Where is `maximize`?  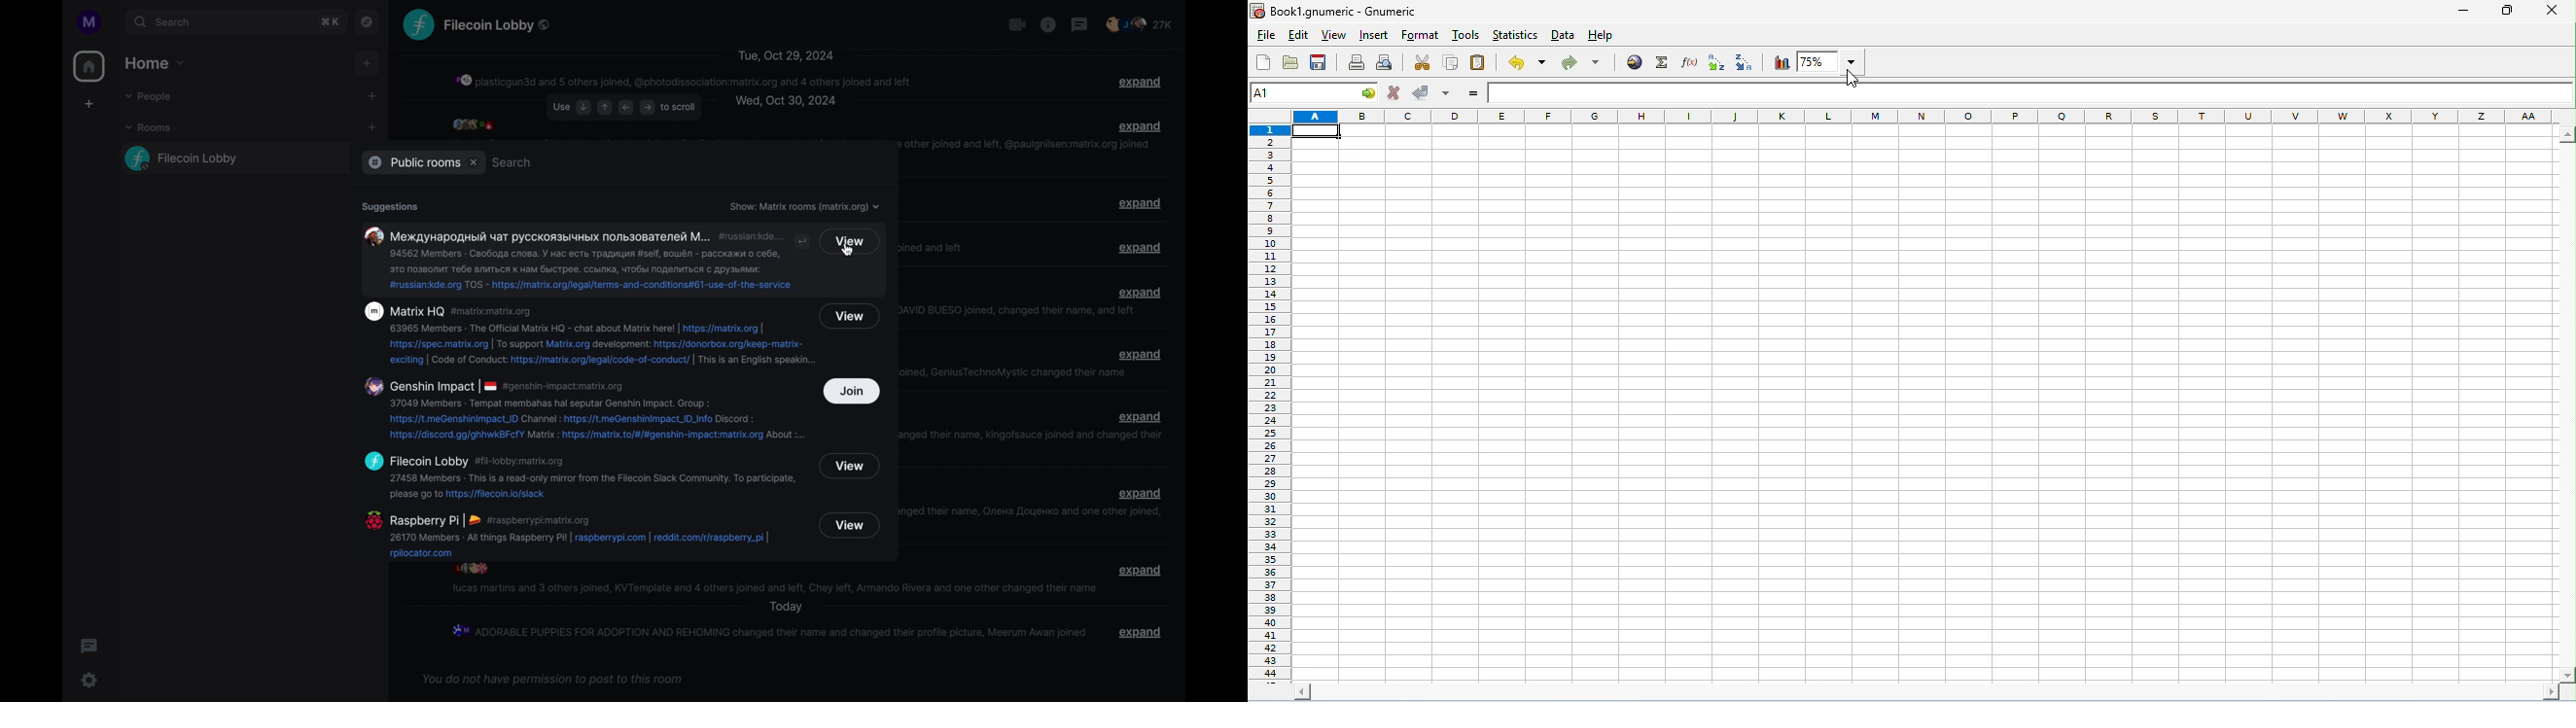 maximize is located at coordinates (2504, 11).